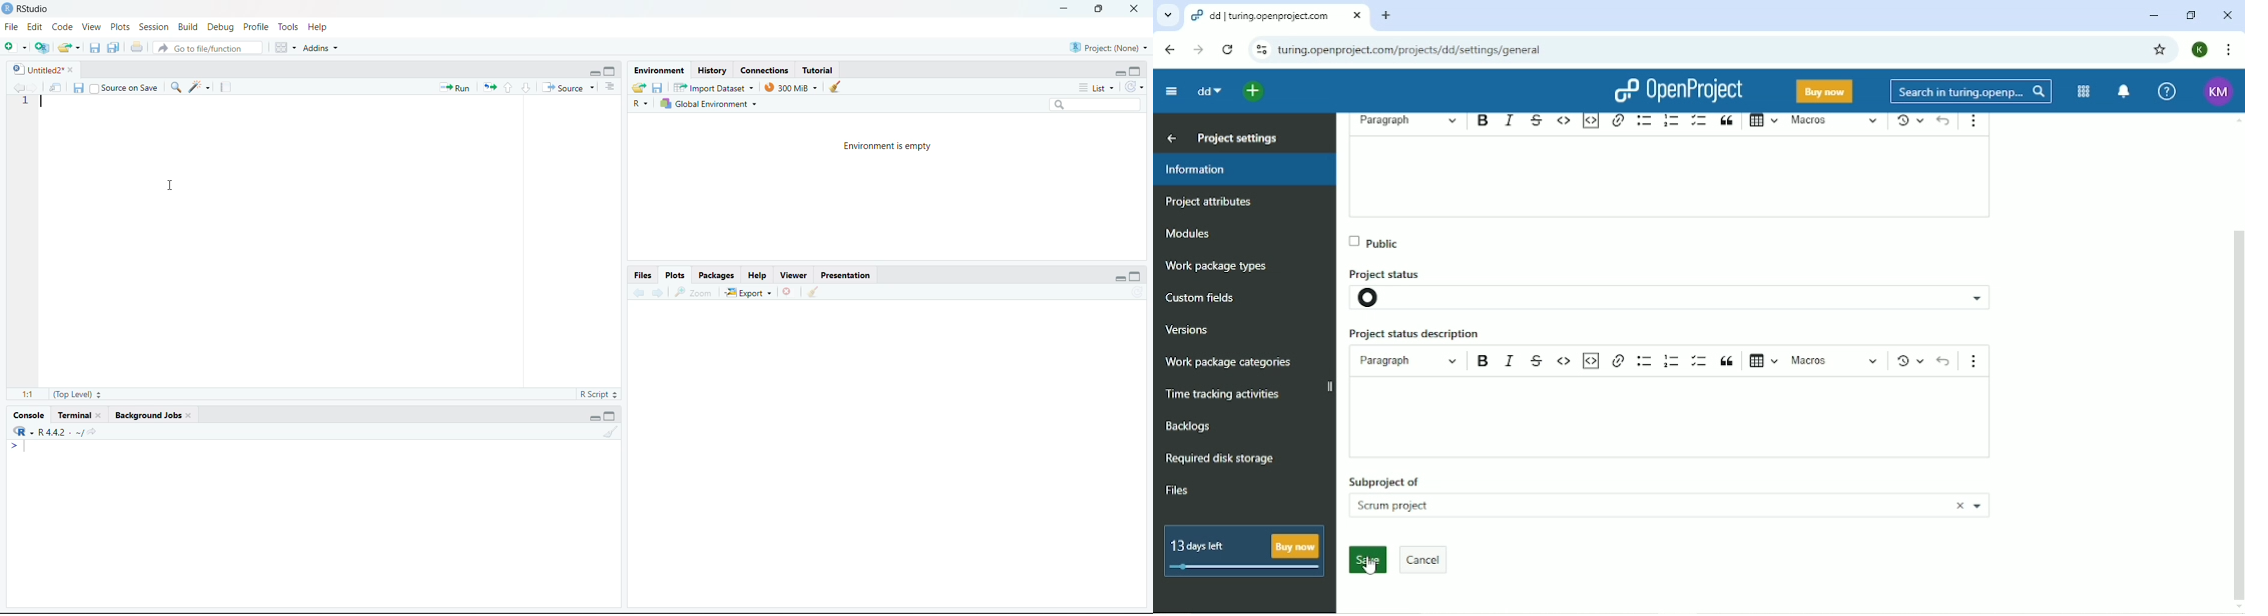 The width and height of the screenshot is (2268, 616). Describe the element at coordinates (506, 89) in the screenshot. I see `go to next section/chunk` at that location.